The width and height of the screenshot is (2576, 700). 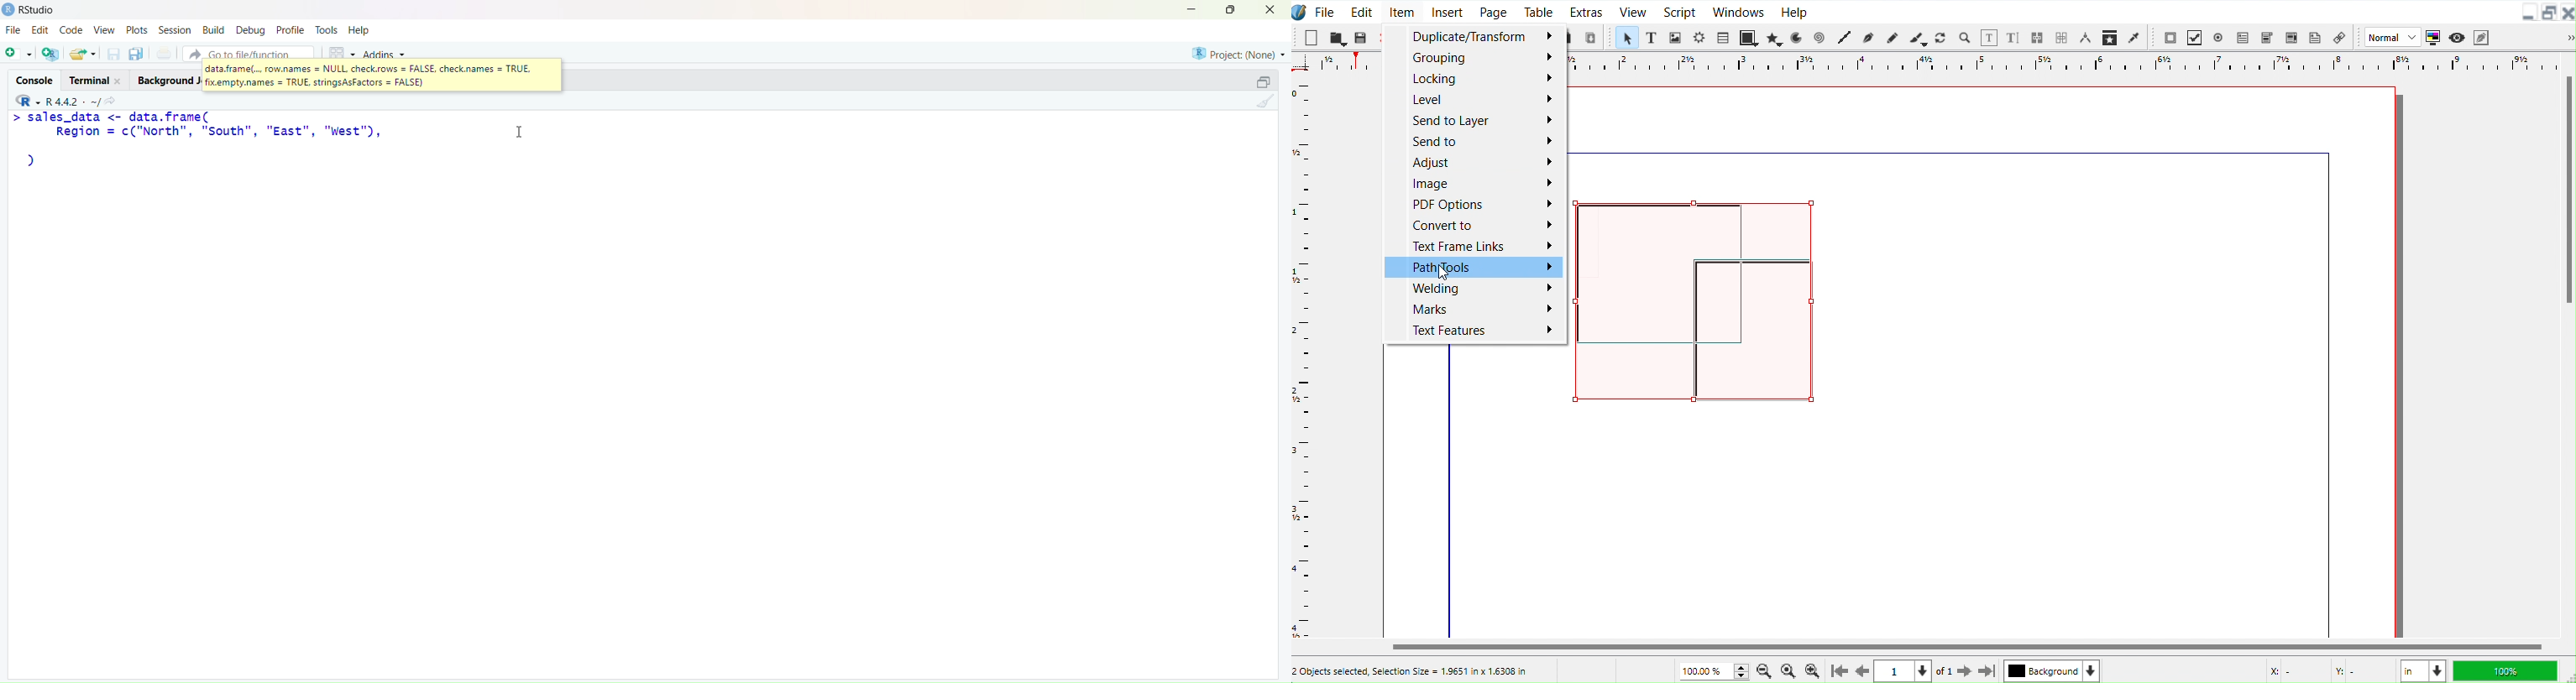 What do you see at coordinates (1631, 11) in the screenshot?
I see `View` at bounding box center [1631, 11].